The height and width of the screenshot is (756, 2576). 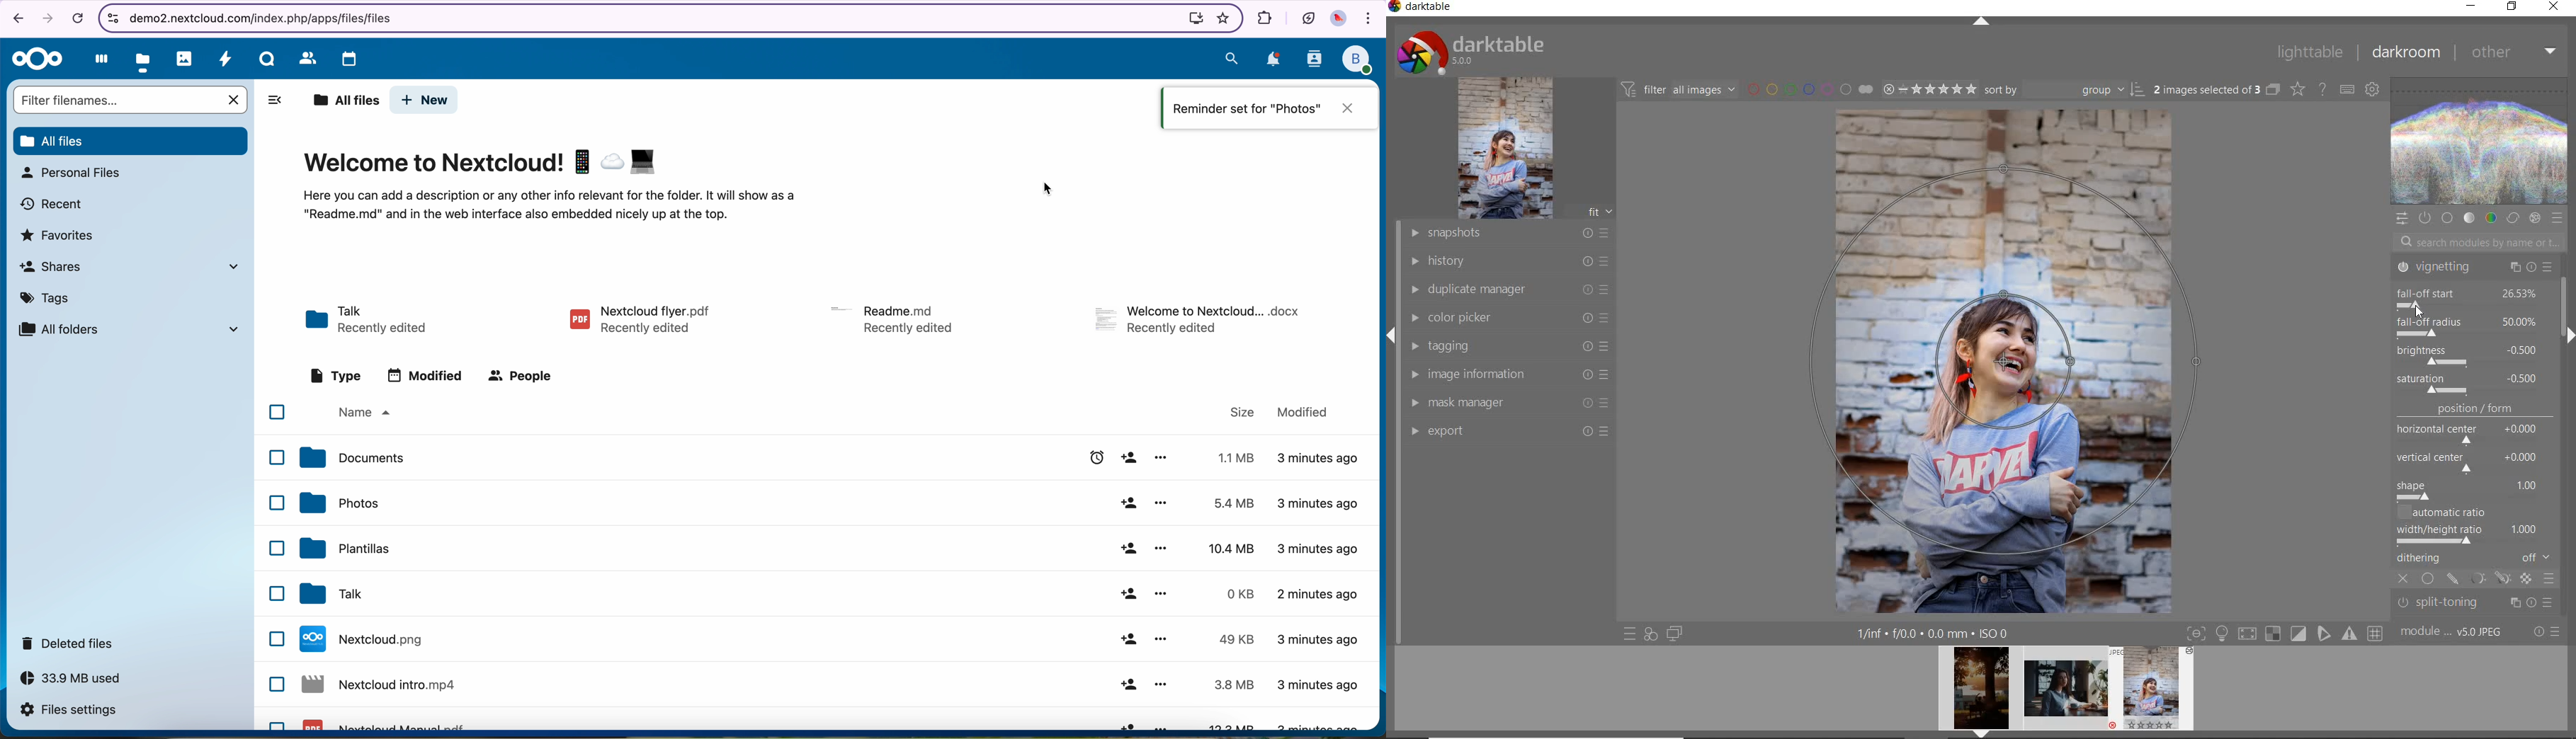 What do you see at coordinates (426, 100) in the screenshot?
I see `new button` at bounding box center [426, 100].